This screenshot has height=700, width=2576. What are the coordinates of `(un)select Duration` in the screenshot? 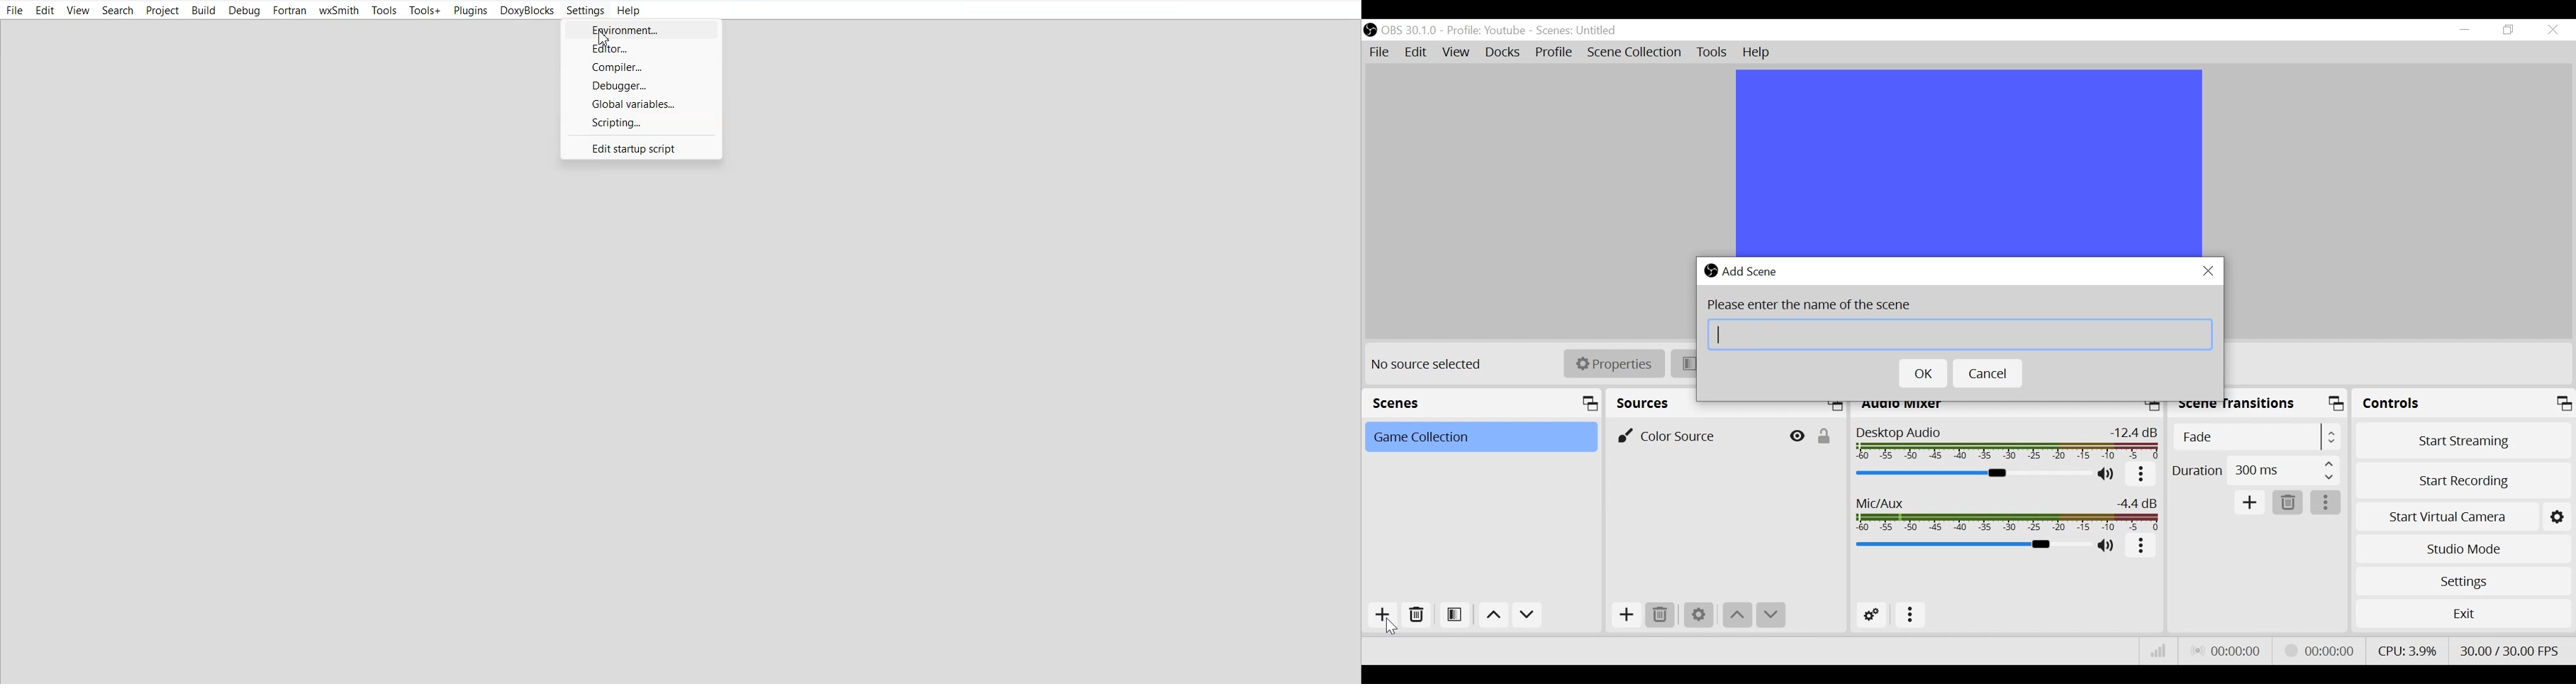 It's located at (2256, 470).